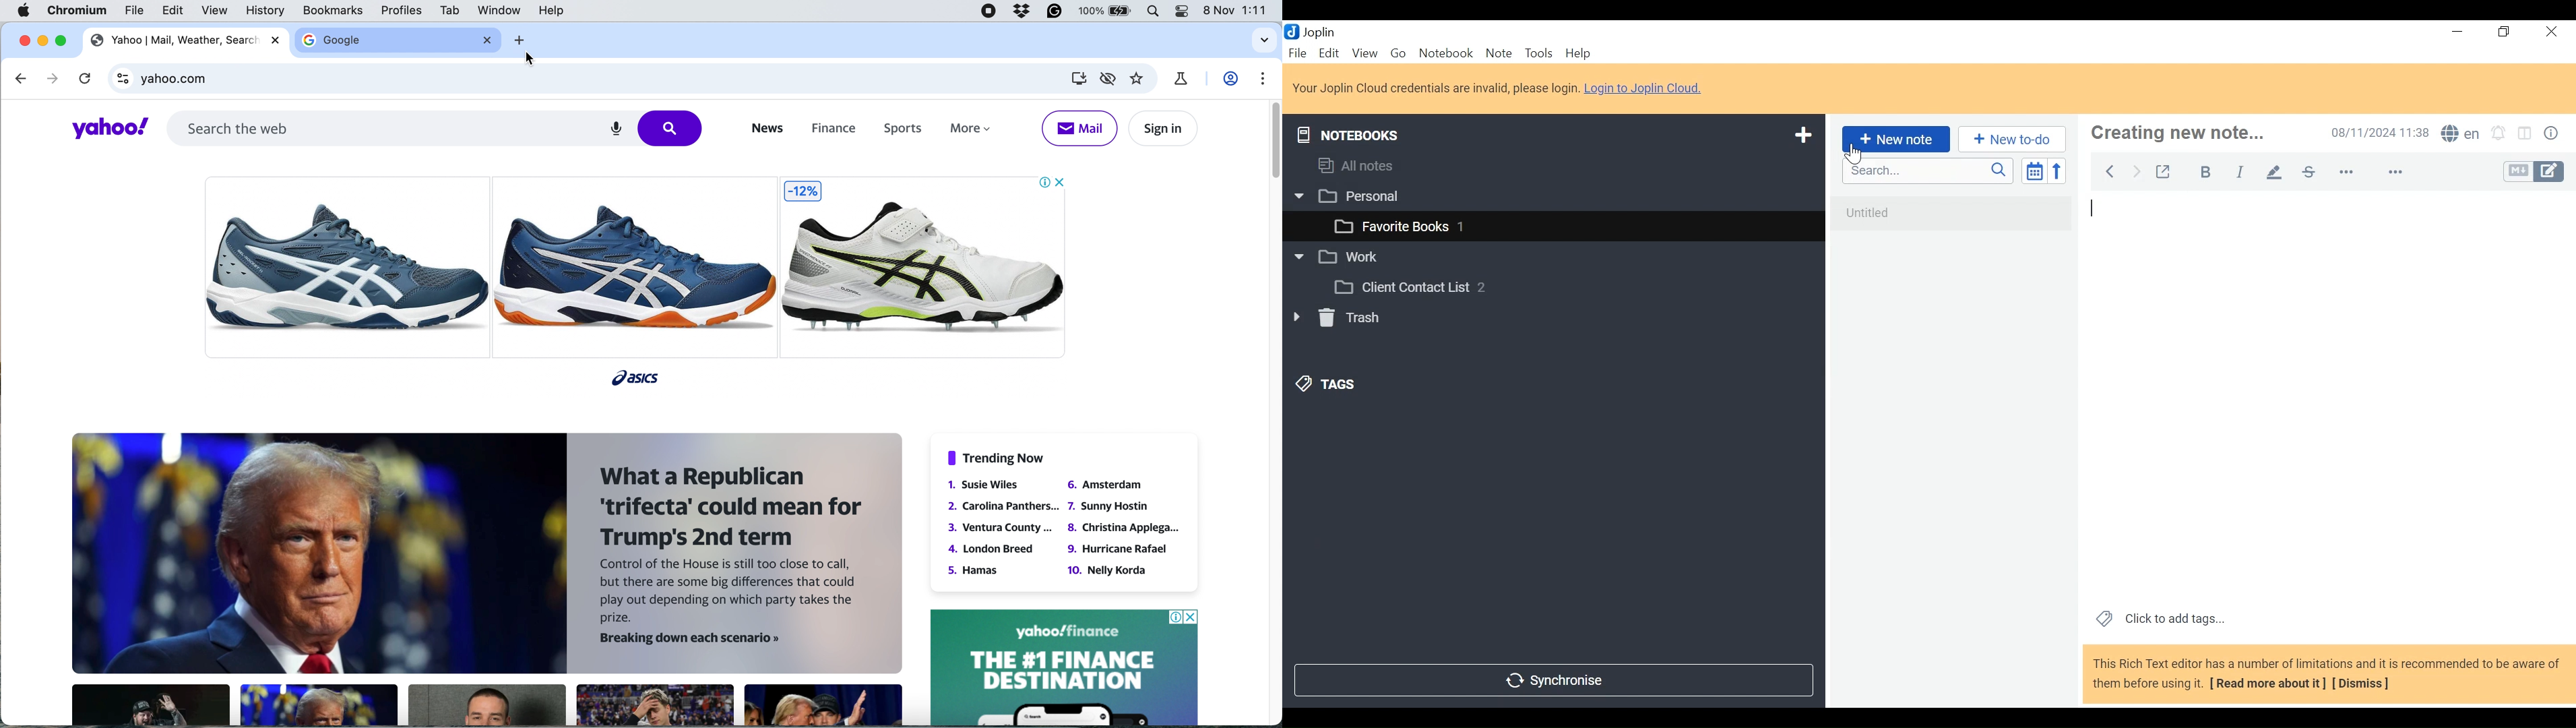  Describe the element at coordinates (2525, 134) in the screenshot. I see `Toggle display layout` at that location.